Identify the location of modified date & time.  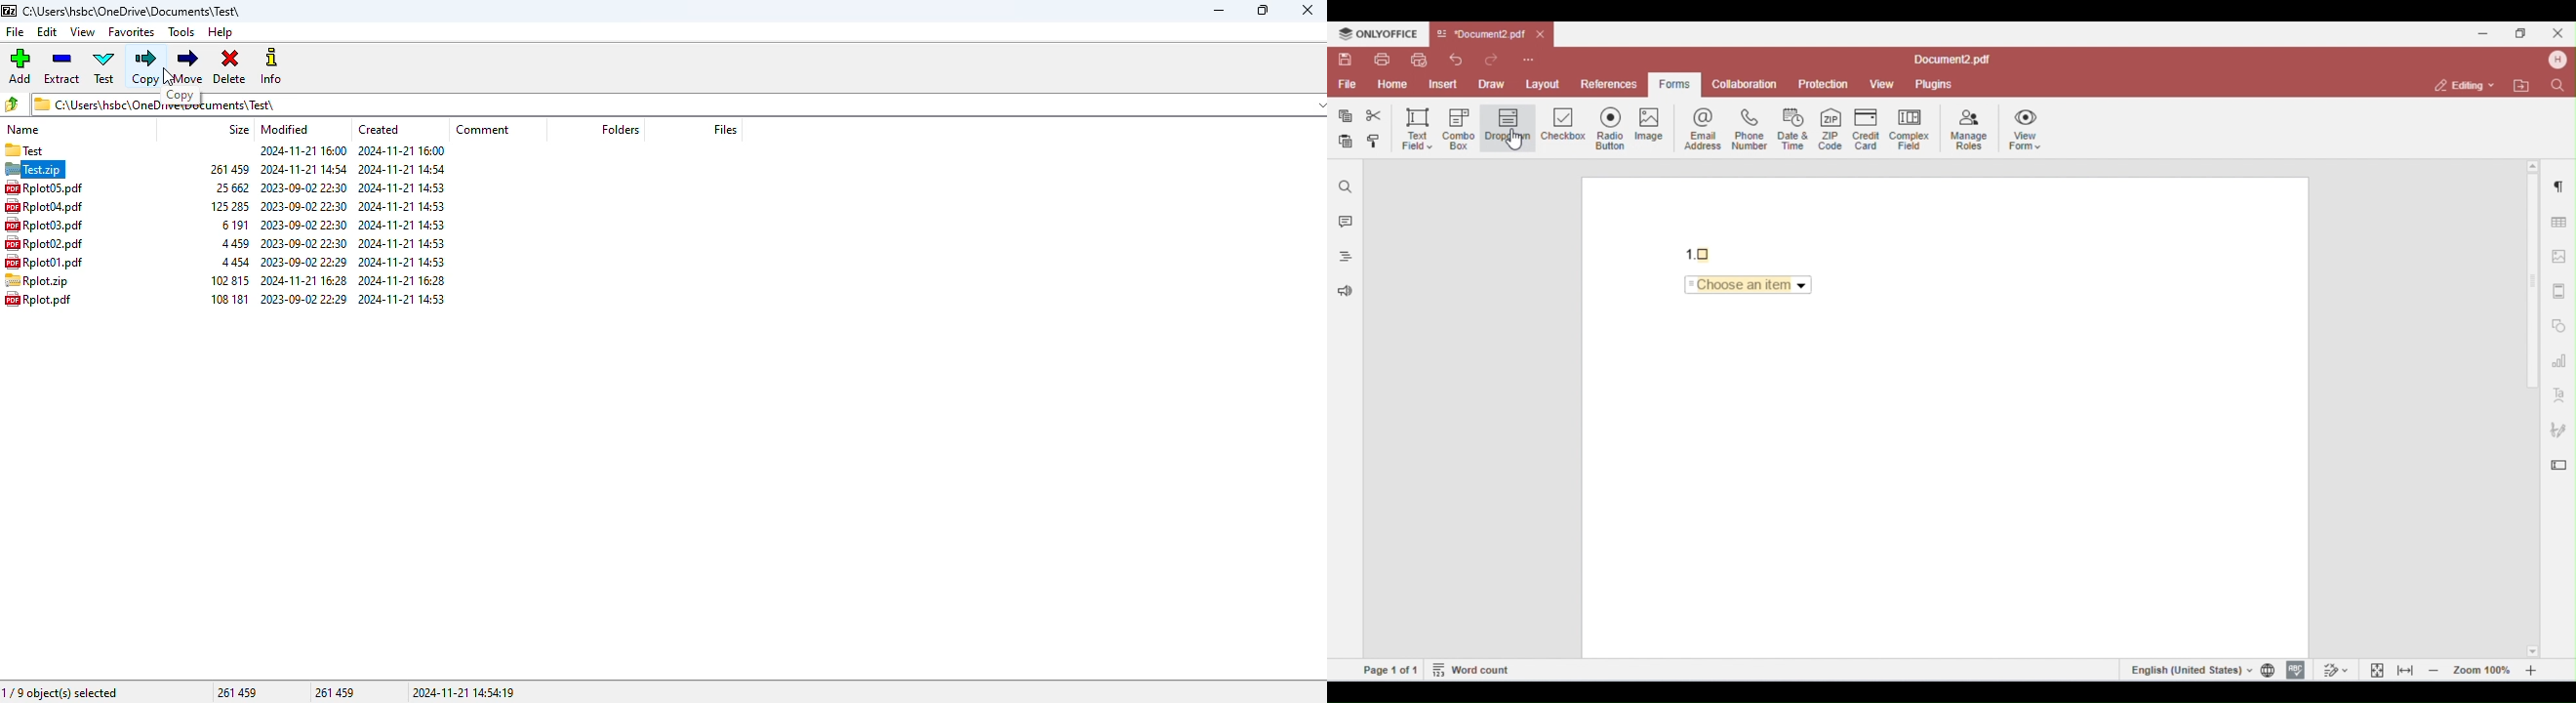
(304, 242).